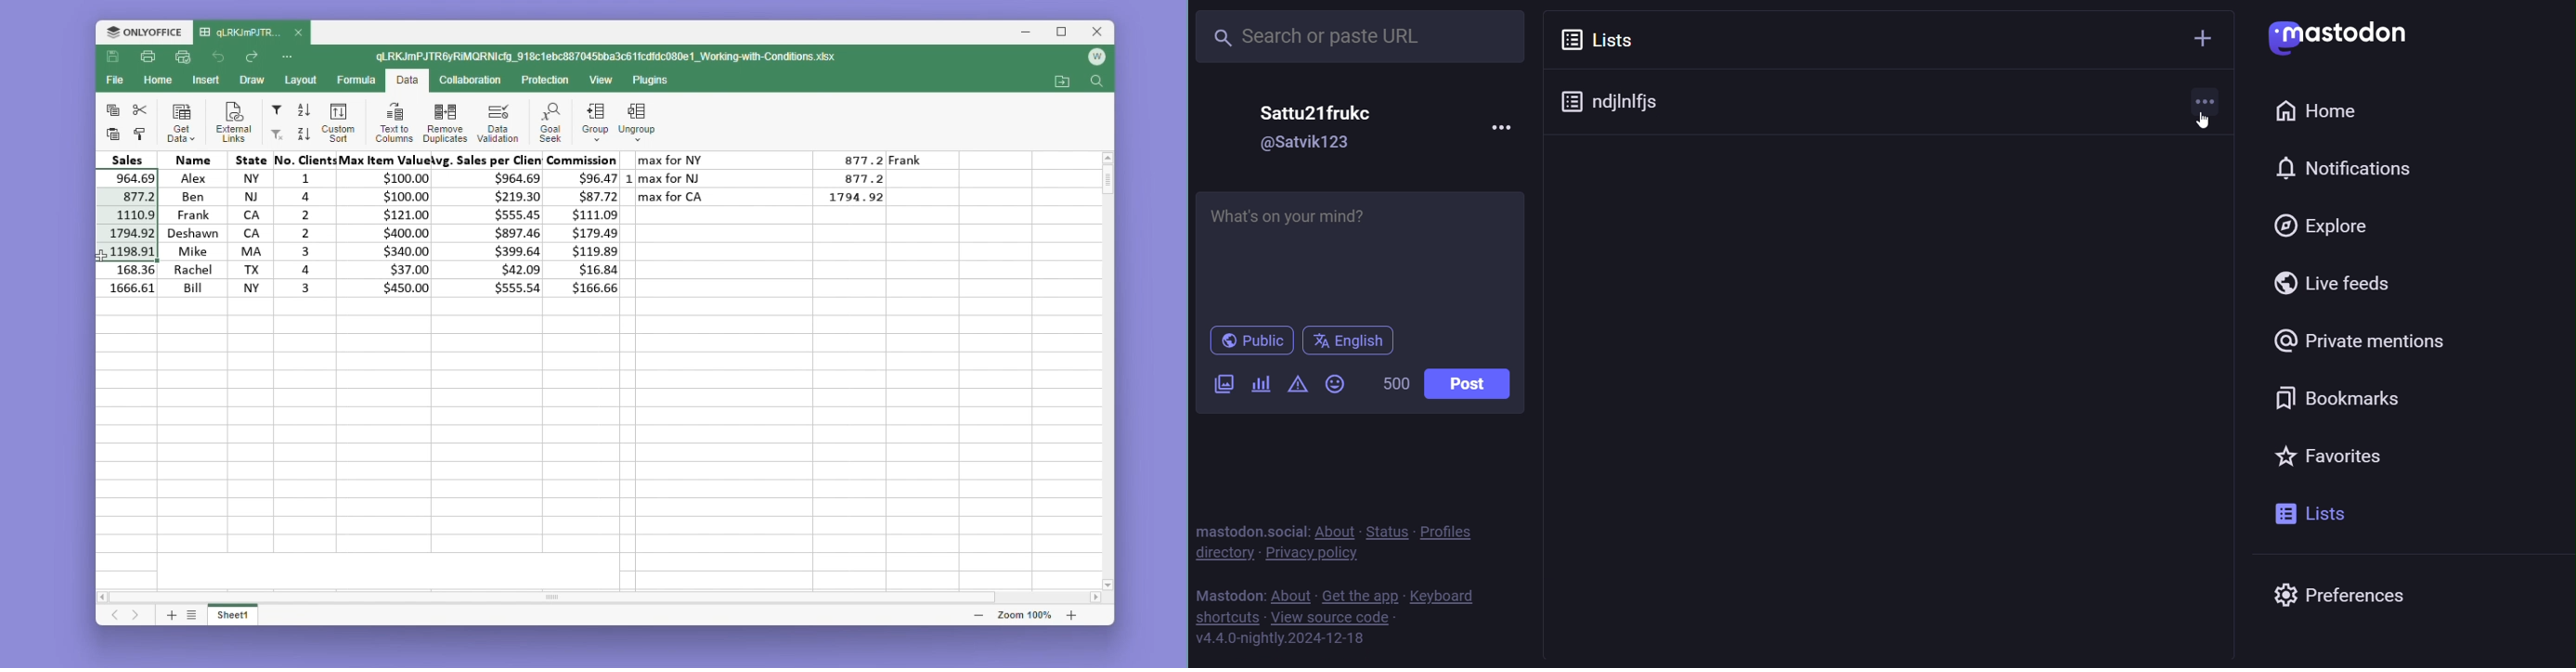 This screenshot has width=2576, height=672. I want to click on about, so click(1290, 594).